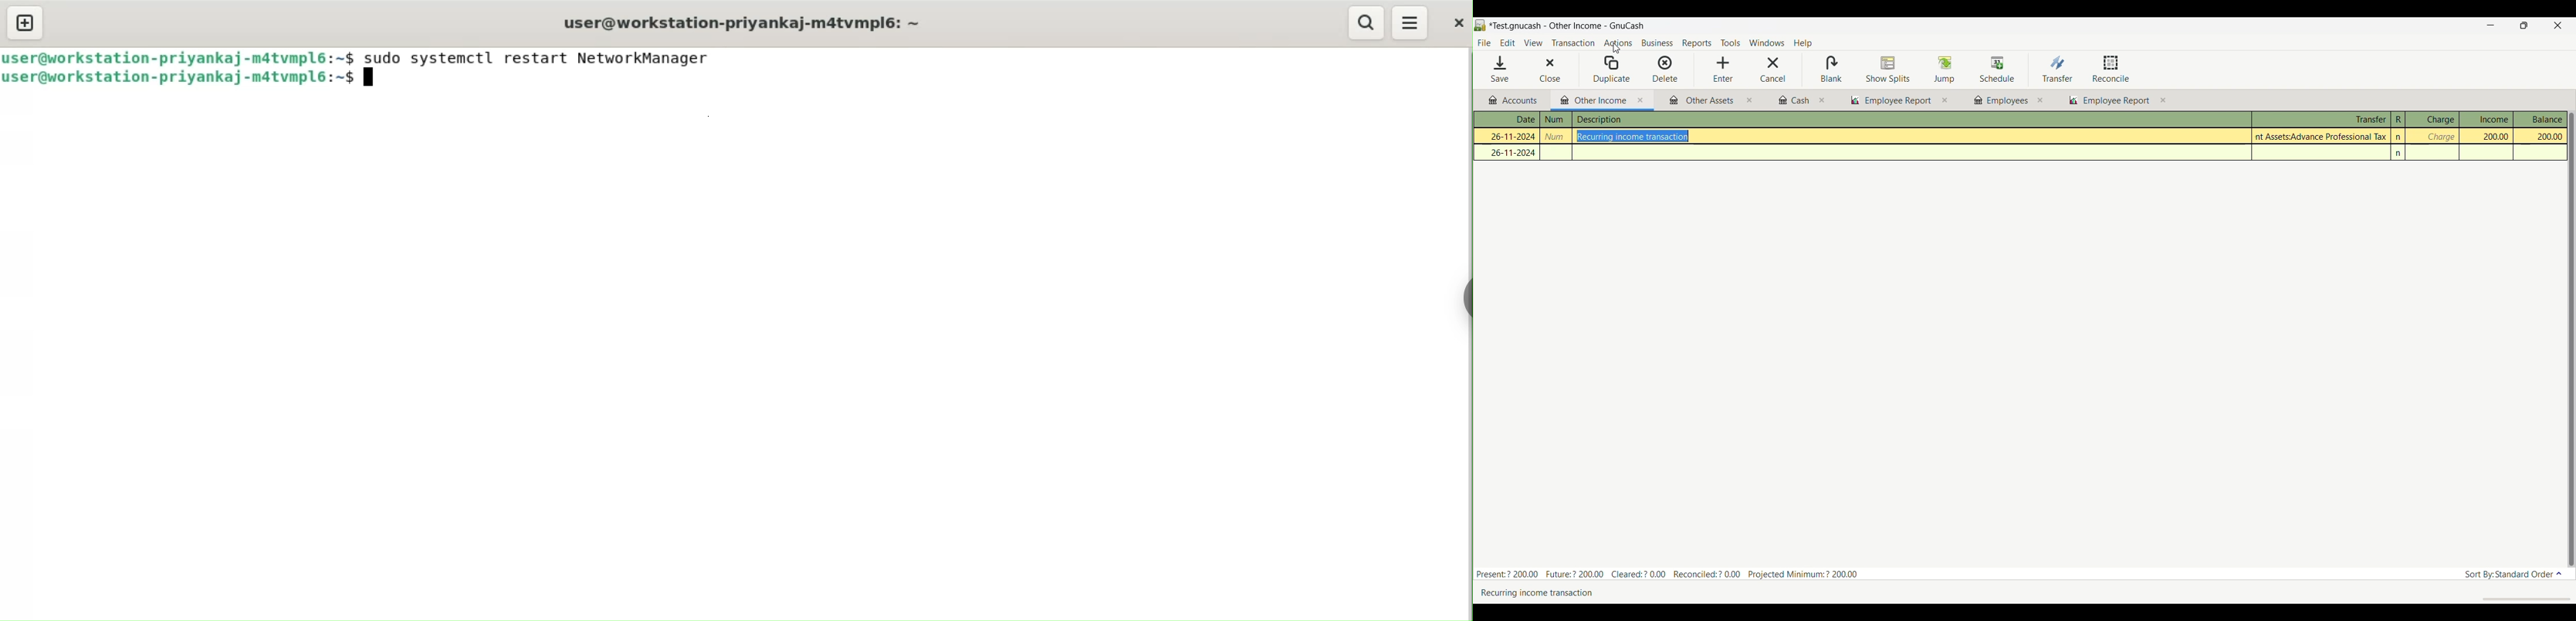 This screenshot has width=2576, height=644. Describe the element at coordinates (1616, 48) in the screenshot. I see `Cursor clicking on Actions menu` at that location.